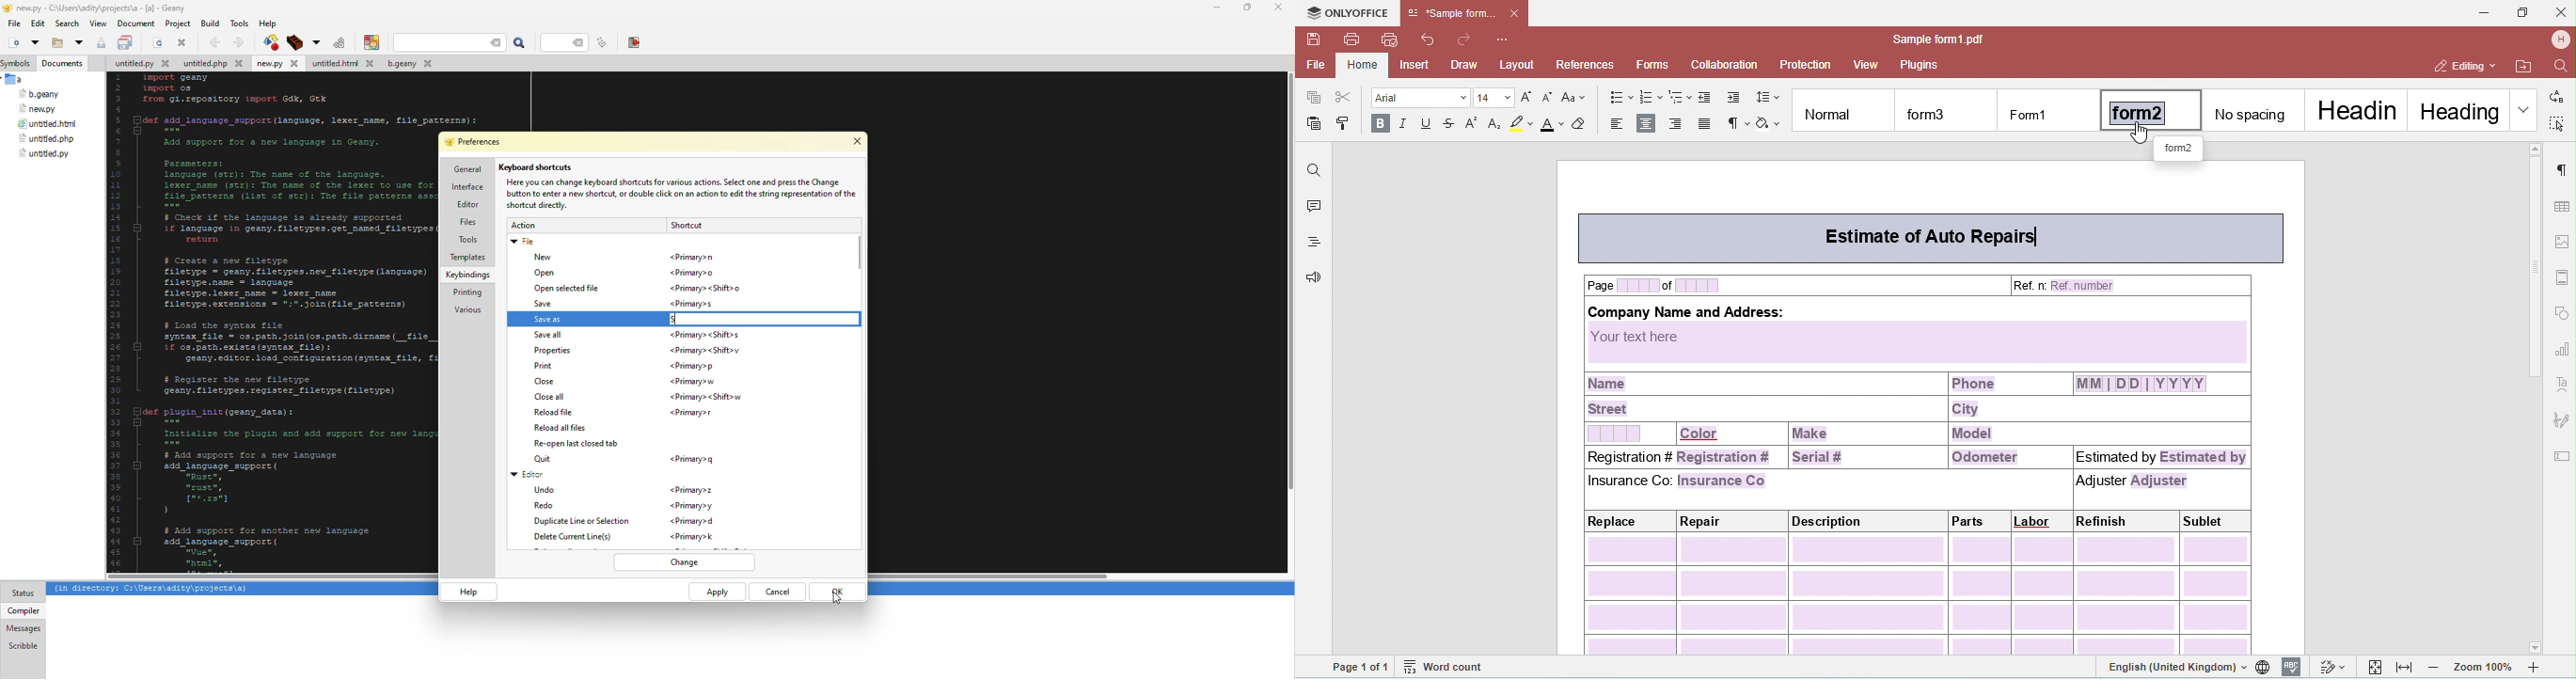 Image resolution: width=2576 pixels, height=700 pixels. Describe the element at coordinates (63, 63) in the screenshot. I see `documents` at that location.